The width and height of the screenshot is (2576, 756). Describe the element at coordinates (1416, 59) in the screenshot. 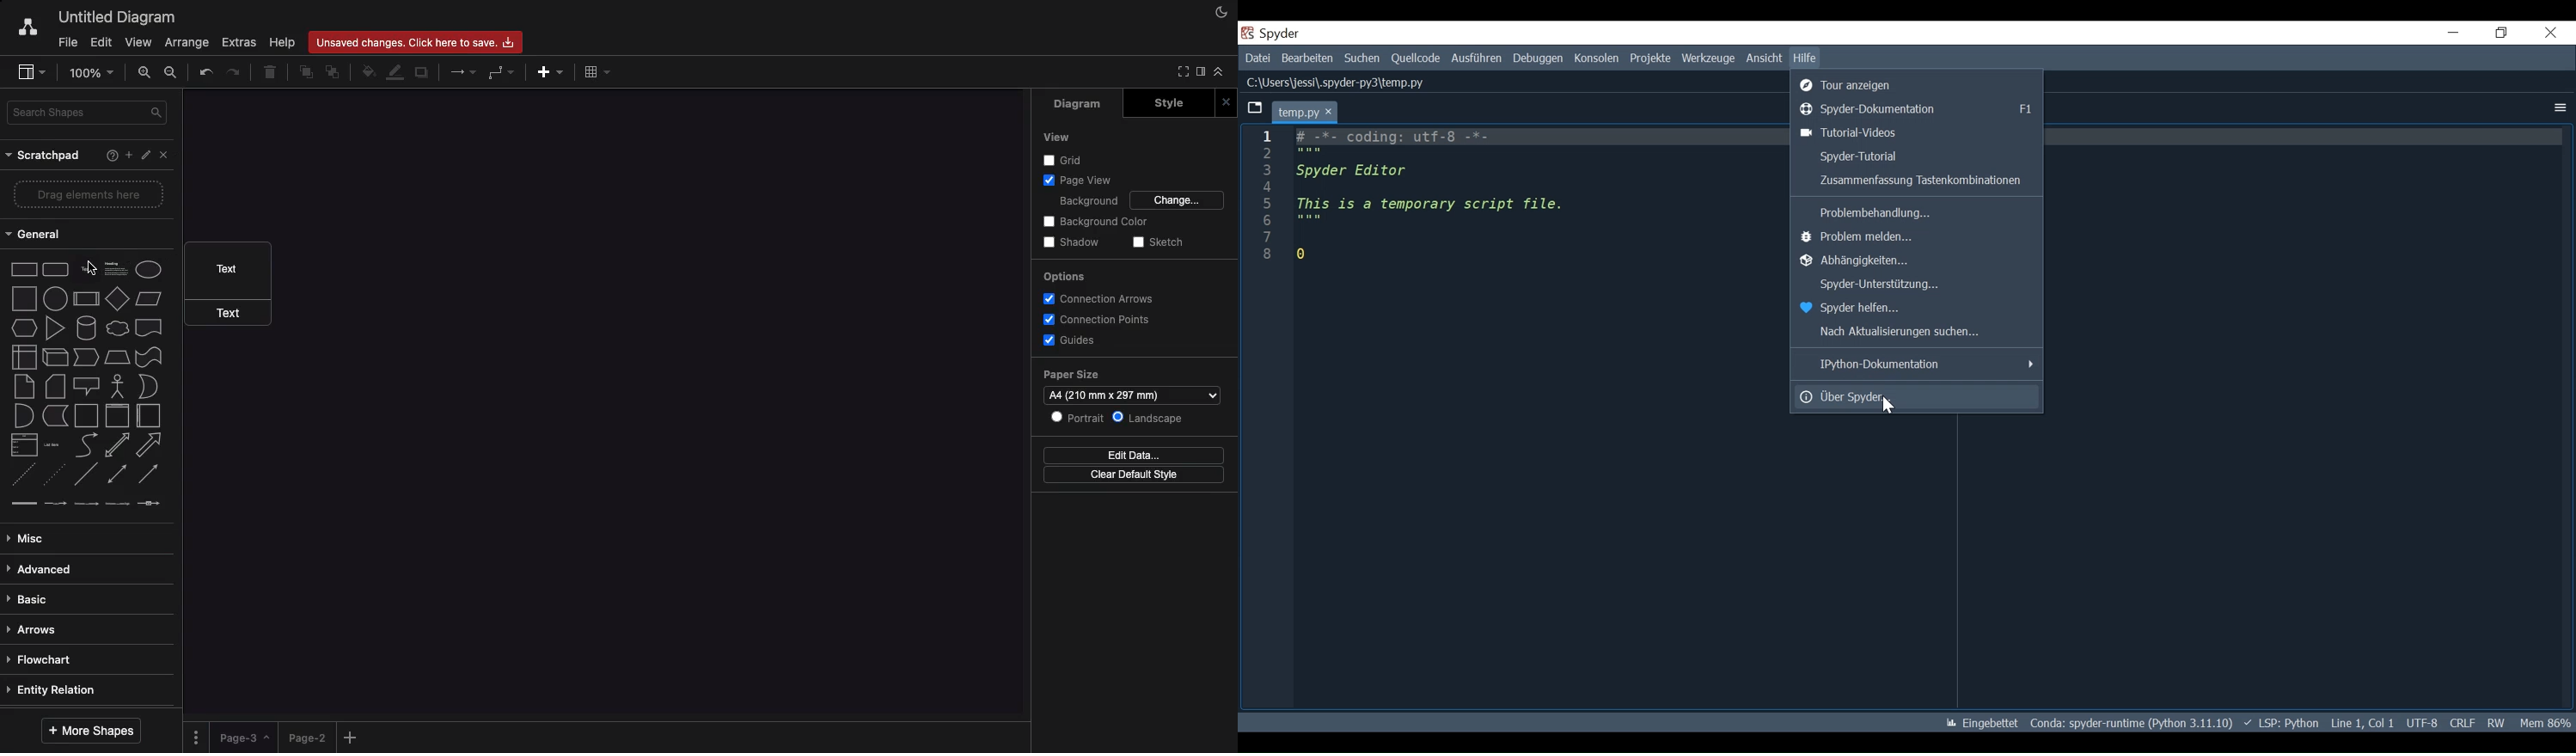

I see `Source` at that location.